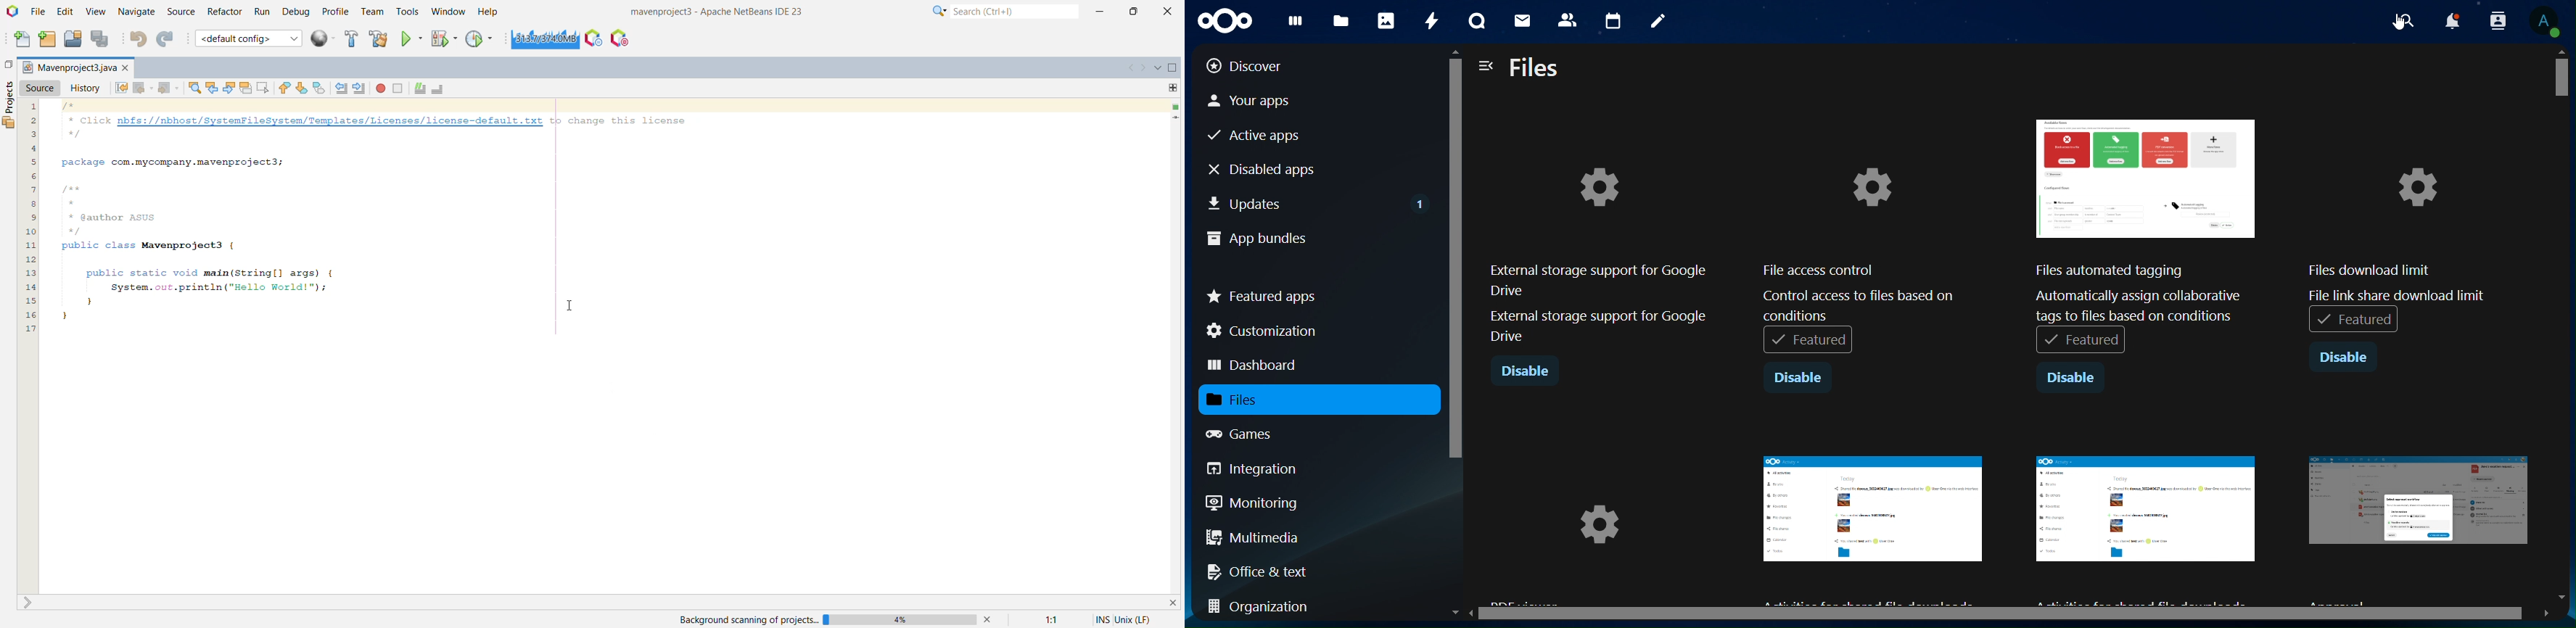  I want to click on Background scanning of projects status (in percentage), so click(832, 618).